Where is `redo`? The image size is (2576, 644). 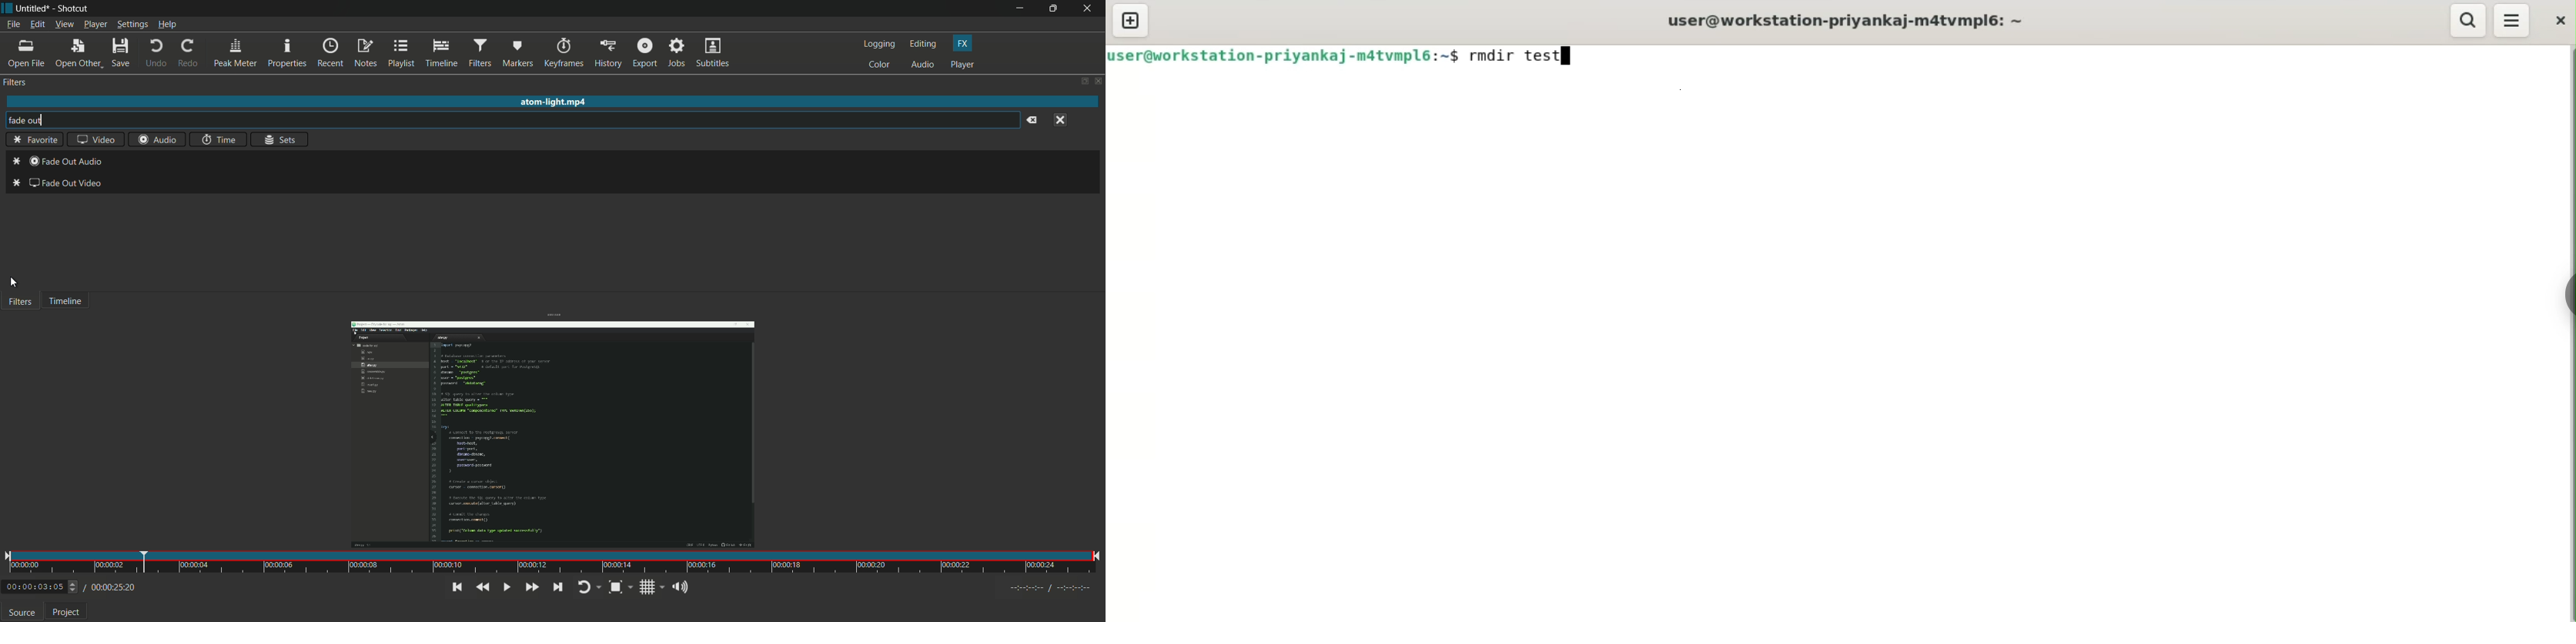 redo is located at coordinates (189, 54).